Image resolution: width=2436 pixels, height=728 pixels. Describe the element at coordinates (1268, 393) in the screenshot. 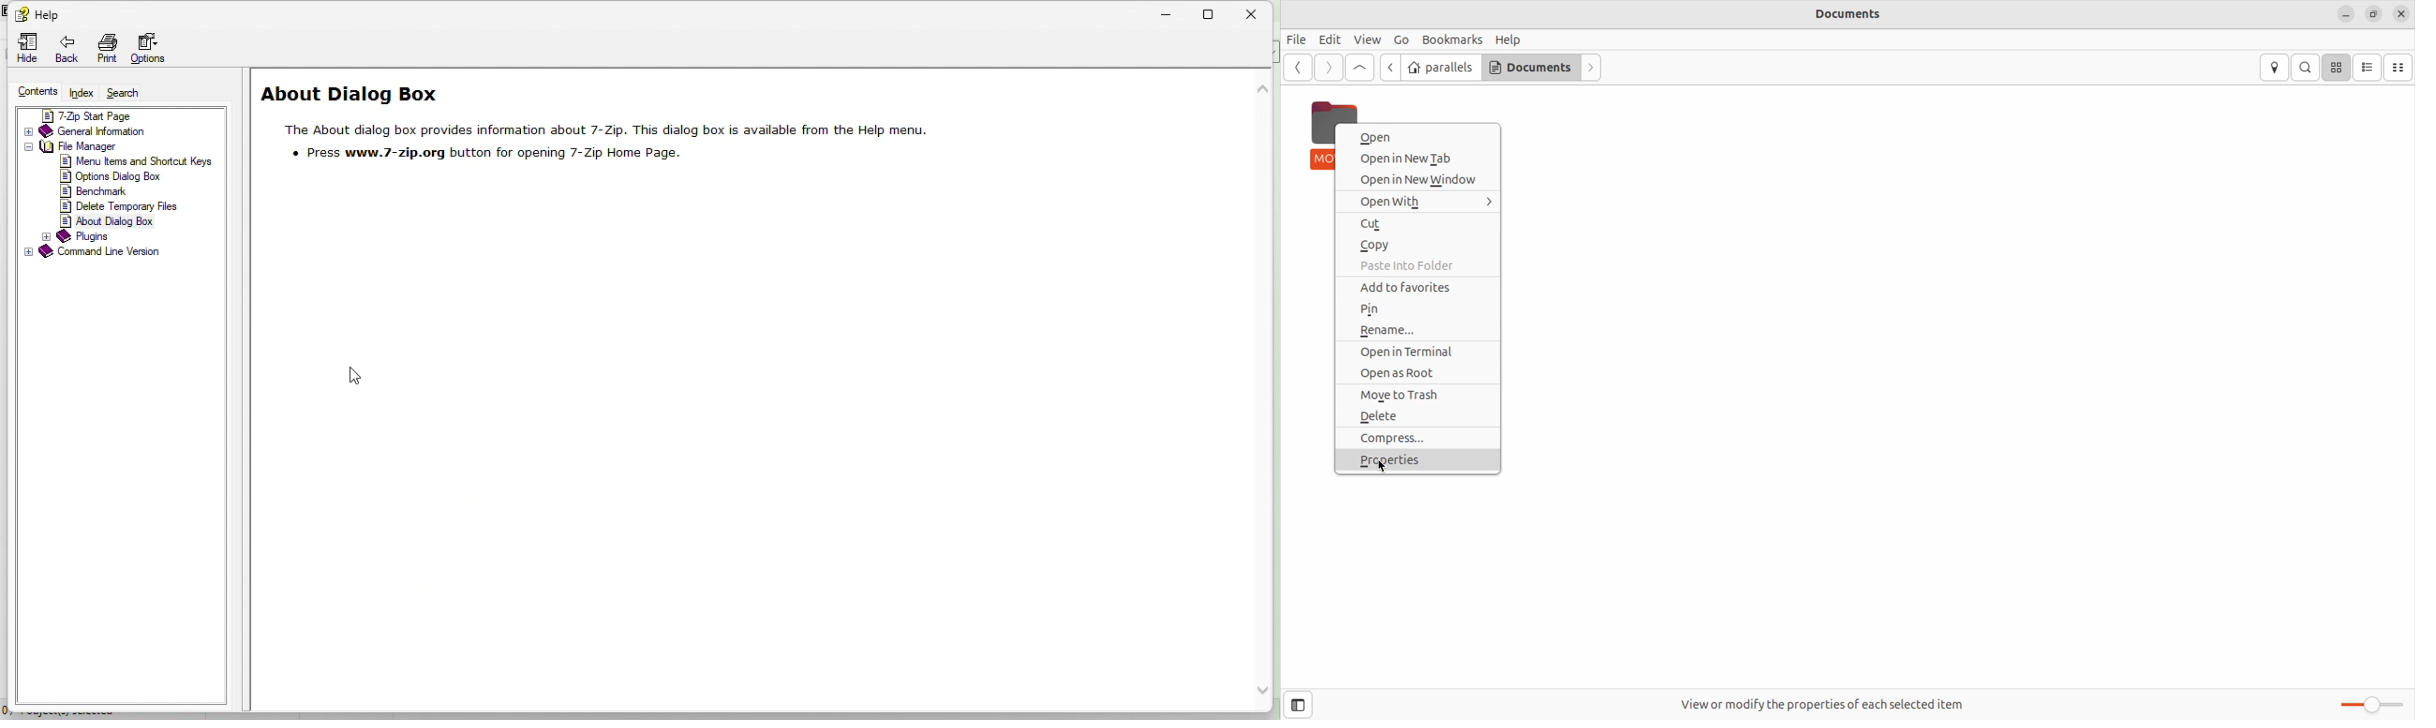

I see `scroll bar` at that location.